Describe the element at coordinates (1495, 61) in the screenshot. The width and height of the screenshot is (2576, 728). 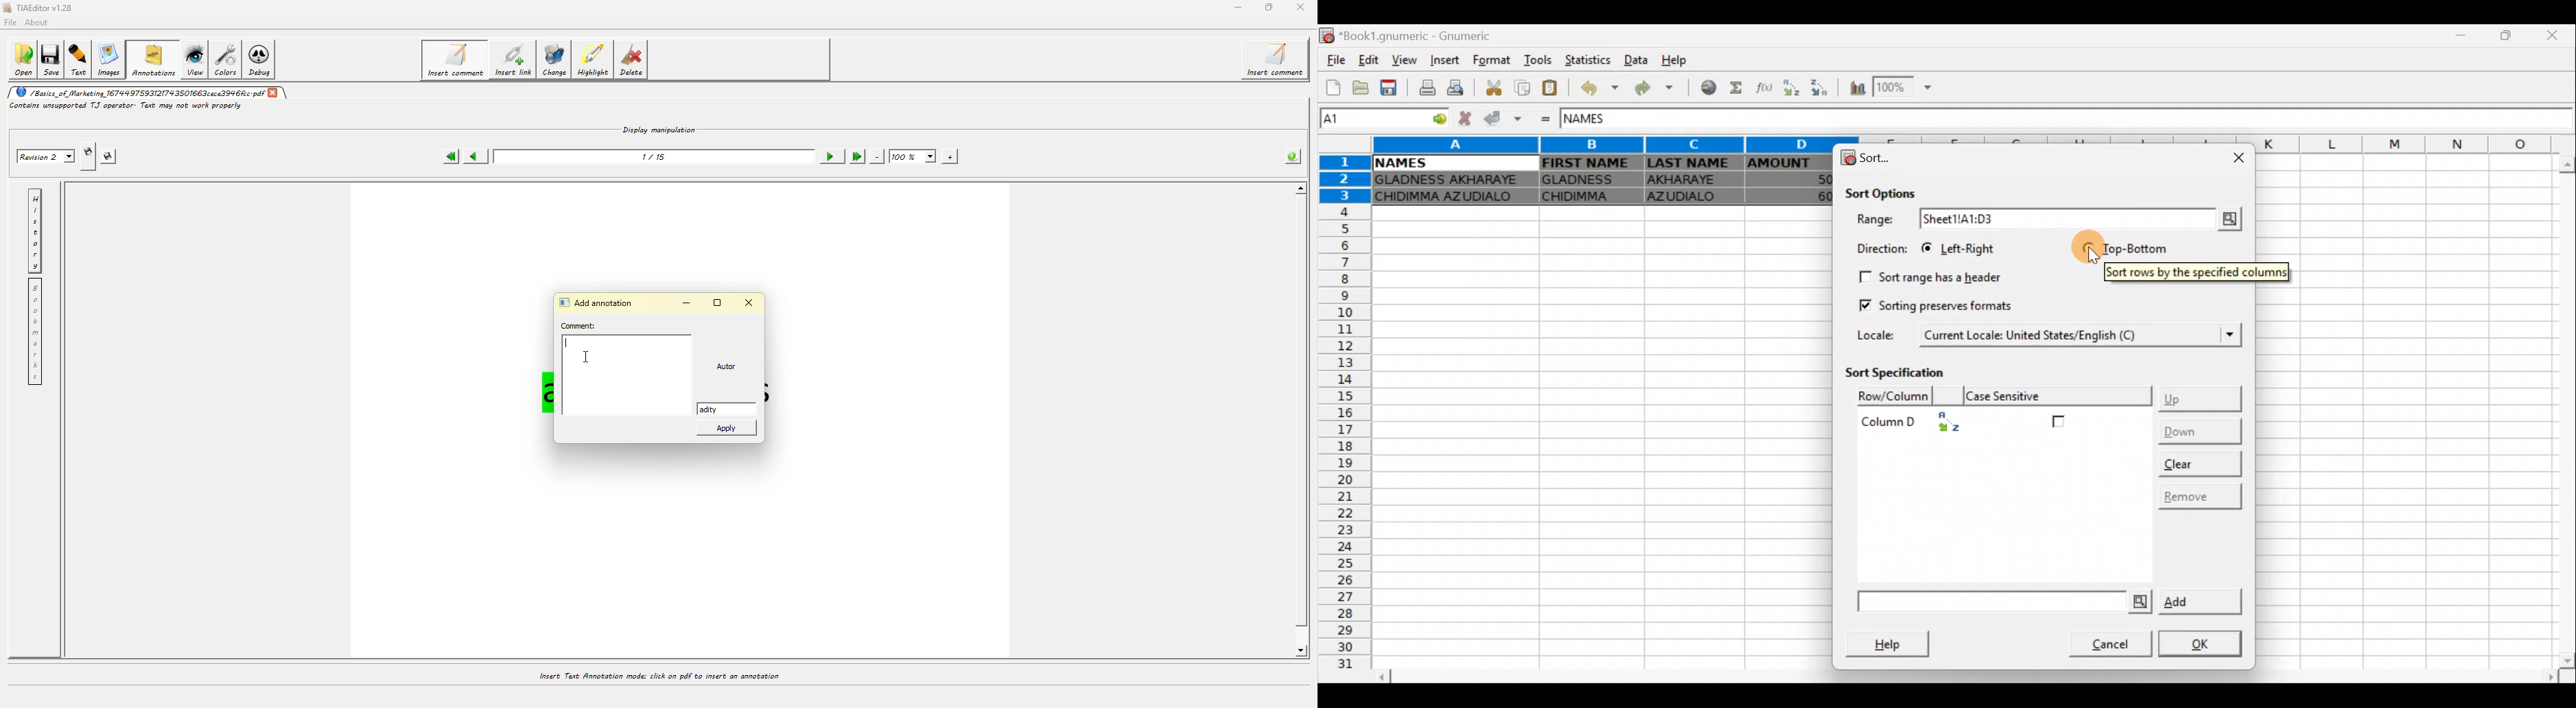
I see `Format` at that location.